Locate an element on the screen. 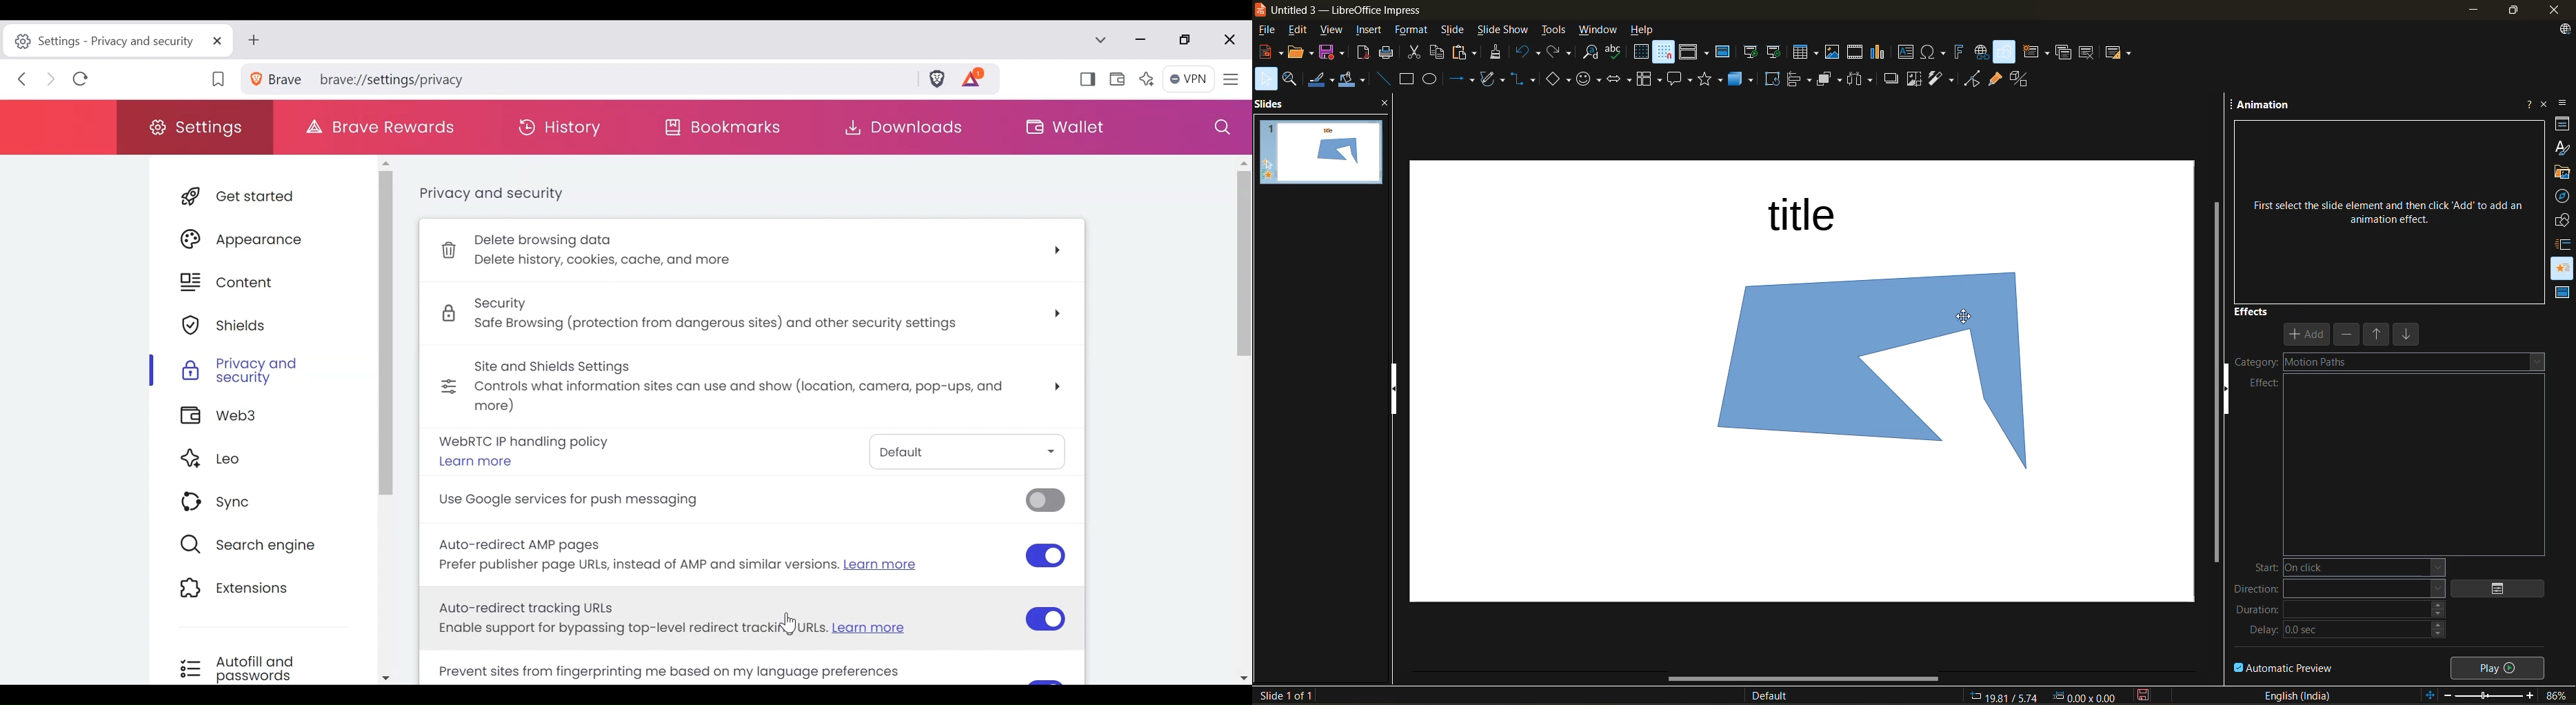 The image size is (2576, 728). format is located at coordinates (1409, 31).